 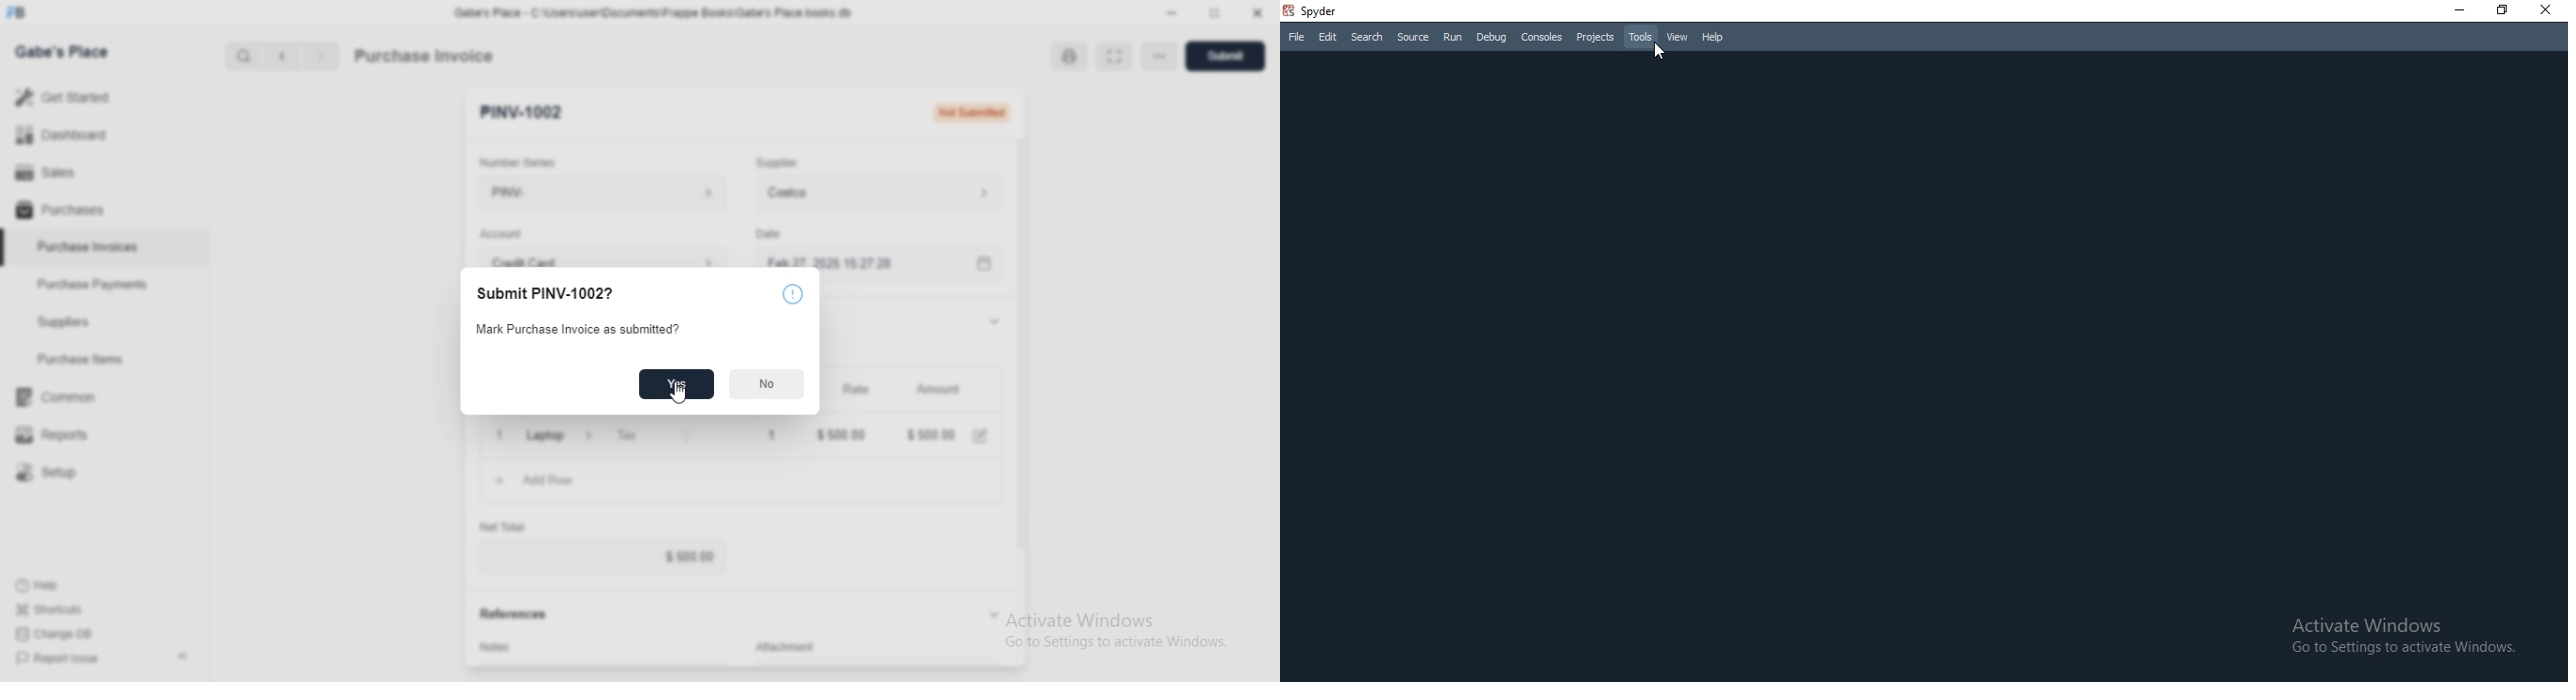 What do you see at coordinates (1368, 37) in the screenshot?
I see `Search` at bounding box center [1368, 37].